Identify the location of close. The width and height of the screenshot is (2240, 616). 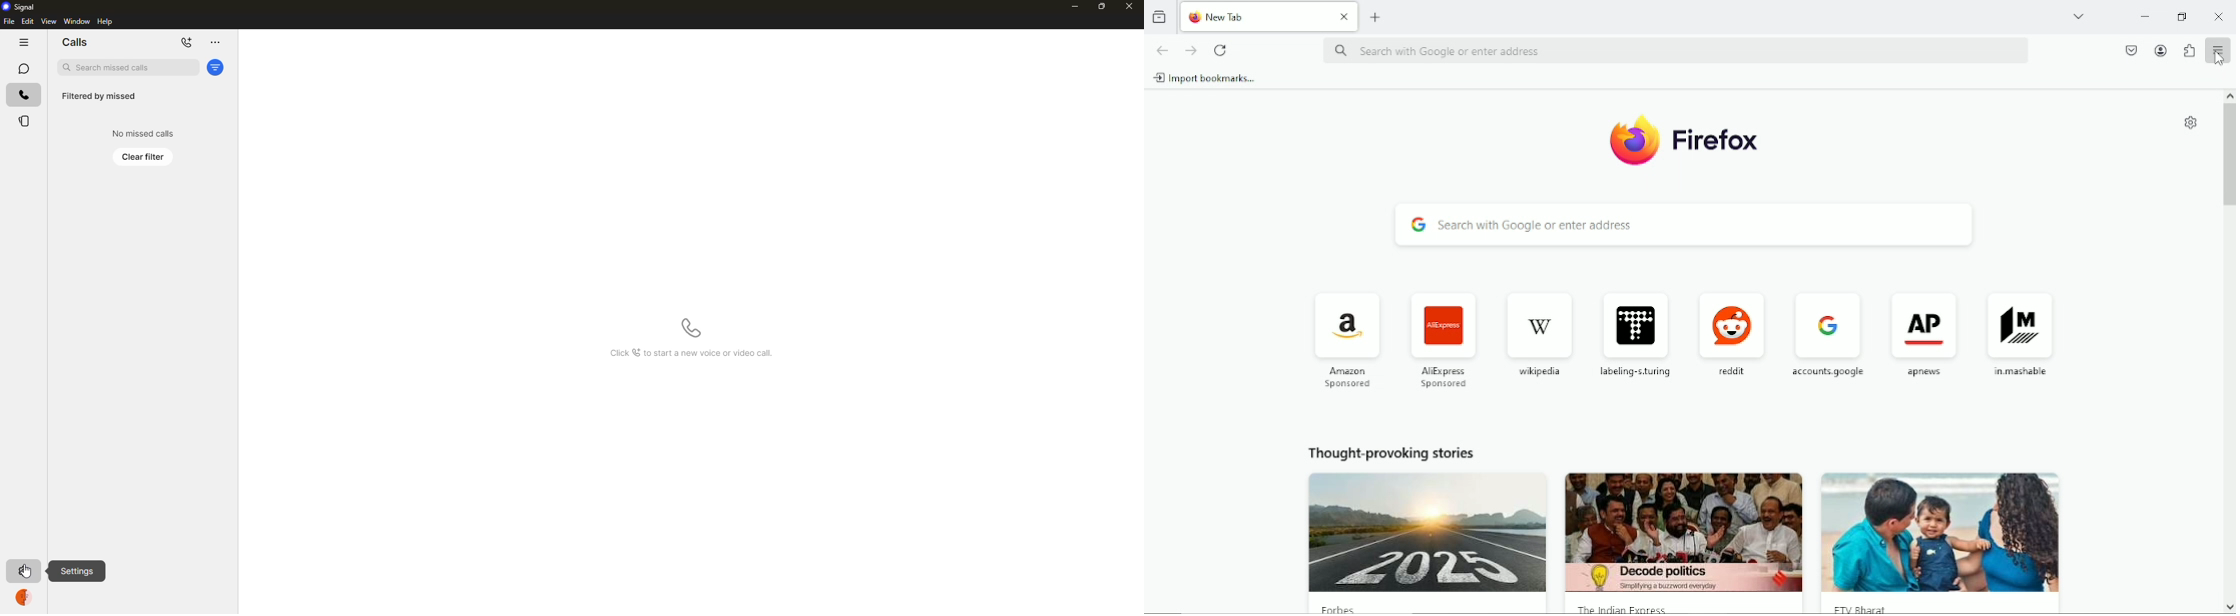
(1131, 7).